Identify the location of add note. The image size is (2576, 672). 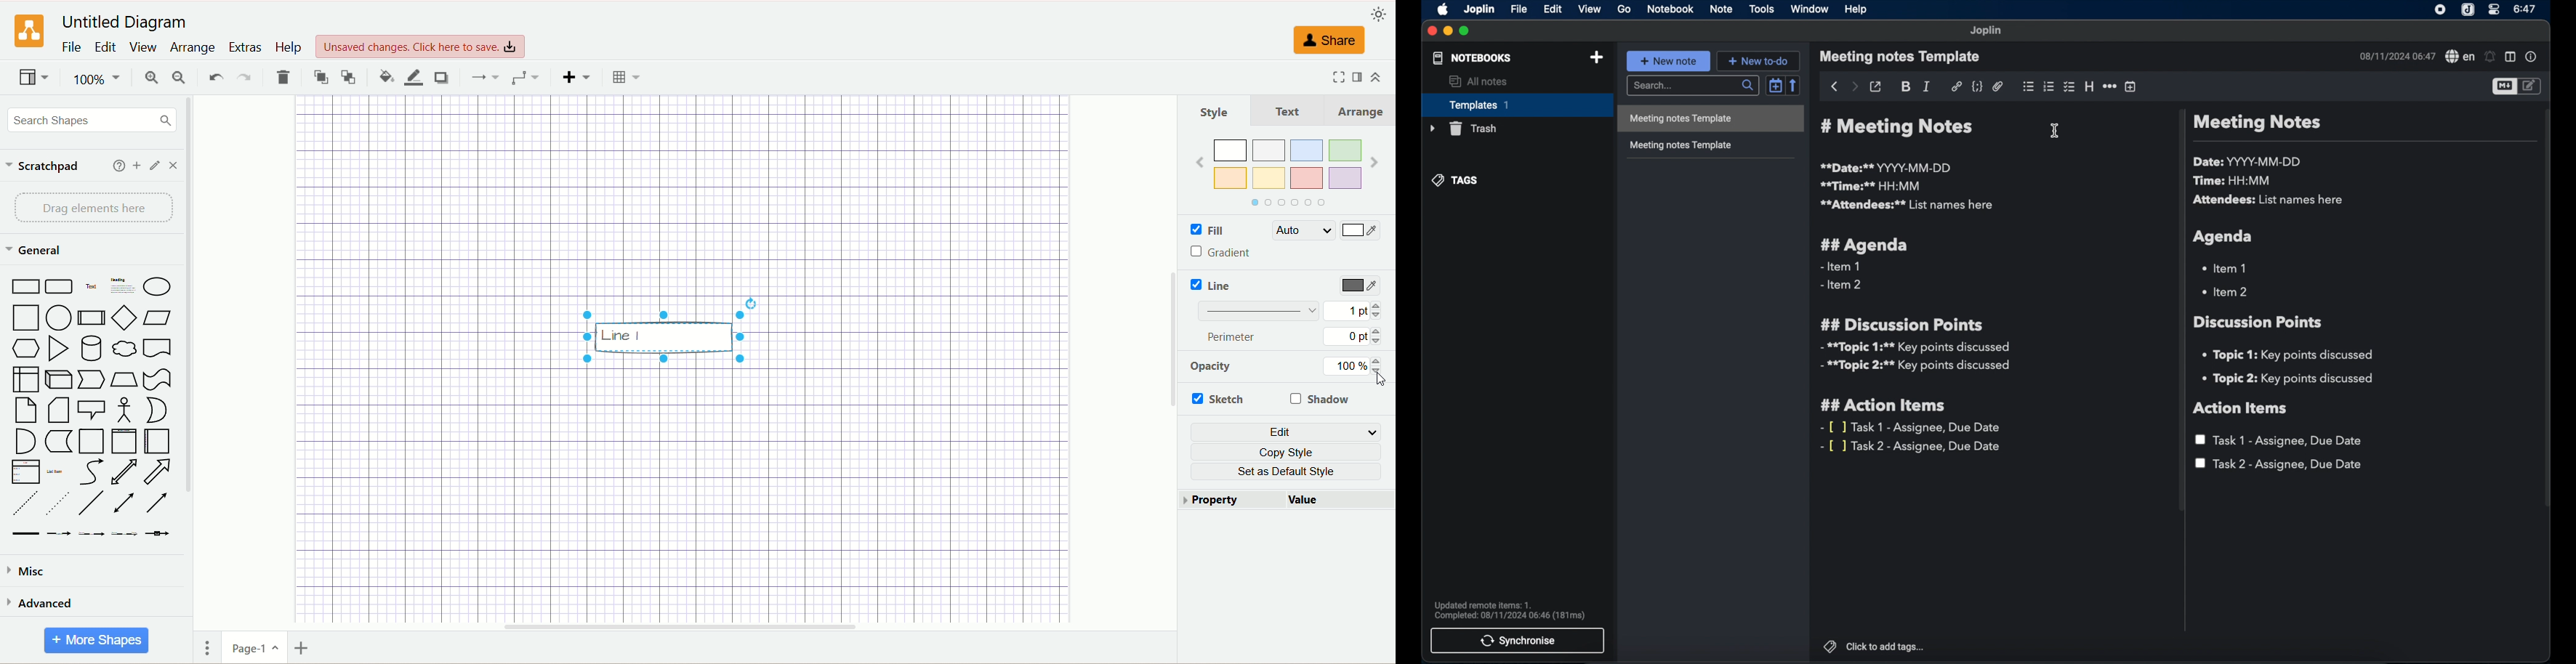
(1597, 57).